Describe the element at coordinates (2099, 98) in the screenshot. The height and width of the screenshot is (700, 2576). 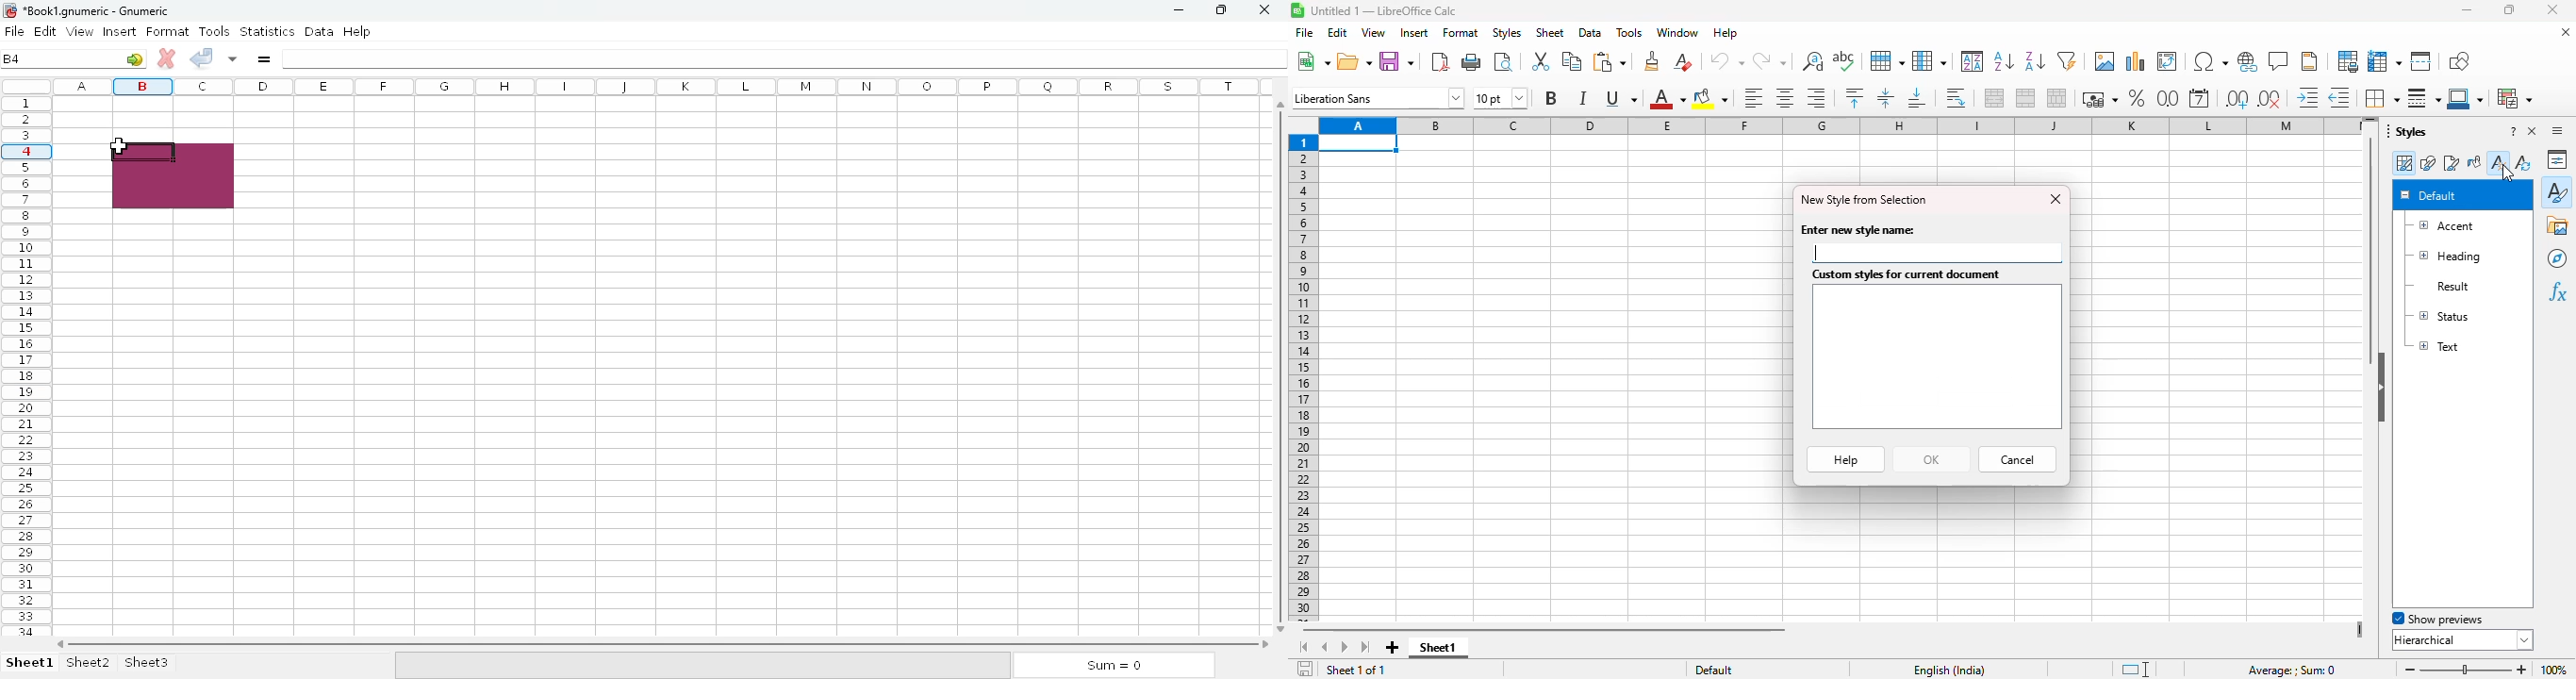
I see `format as currency` at that location.